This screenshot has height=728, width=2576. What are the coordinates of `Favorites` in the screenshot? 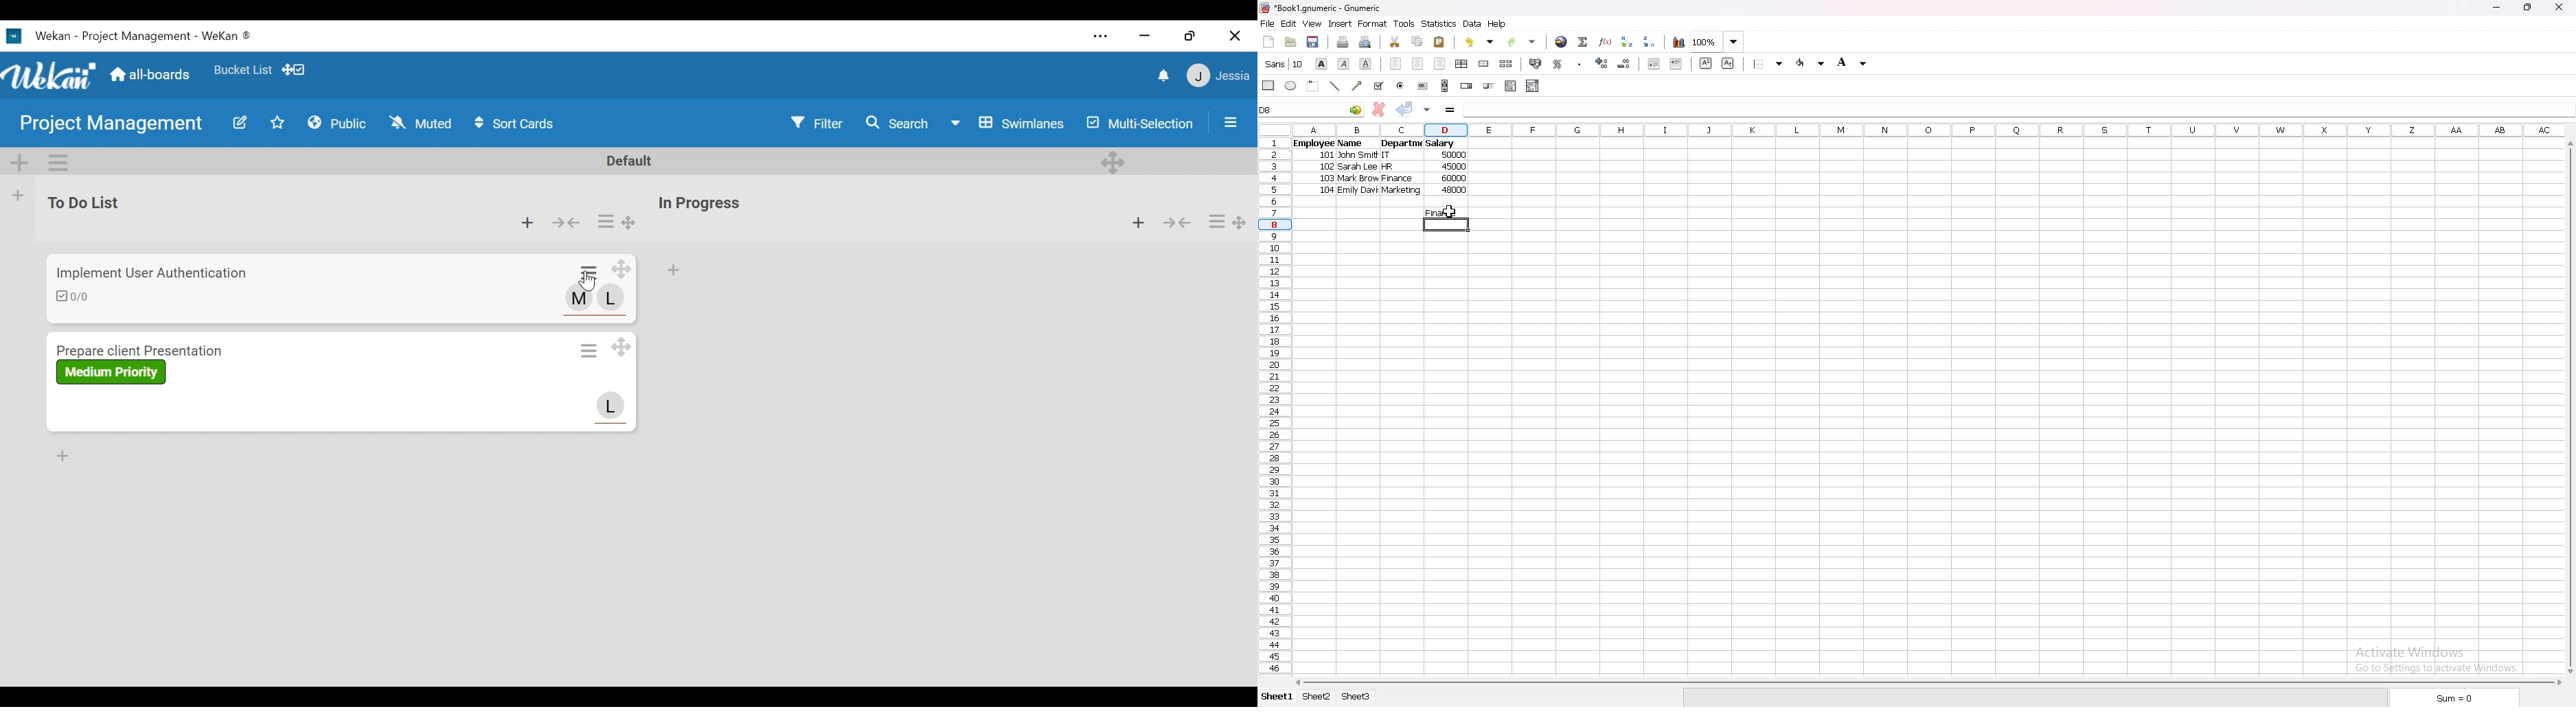 It's located at (278, 122).